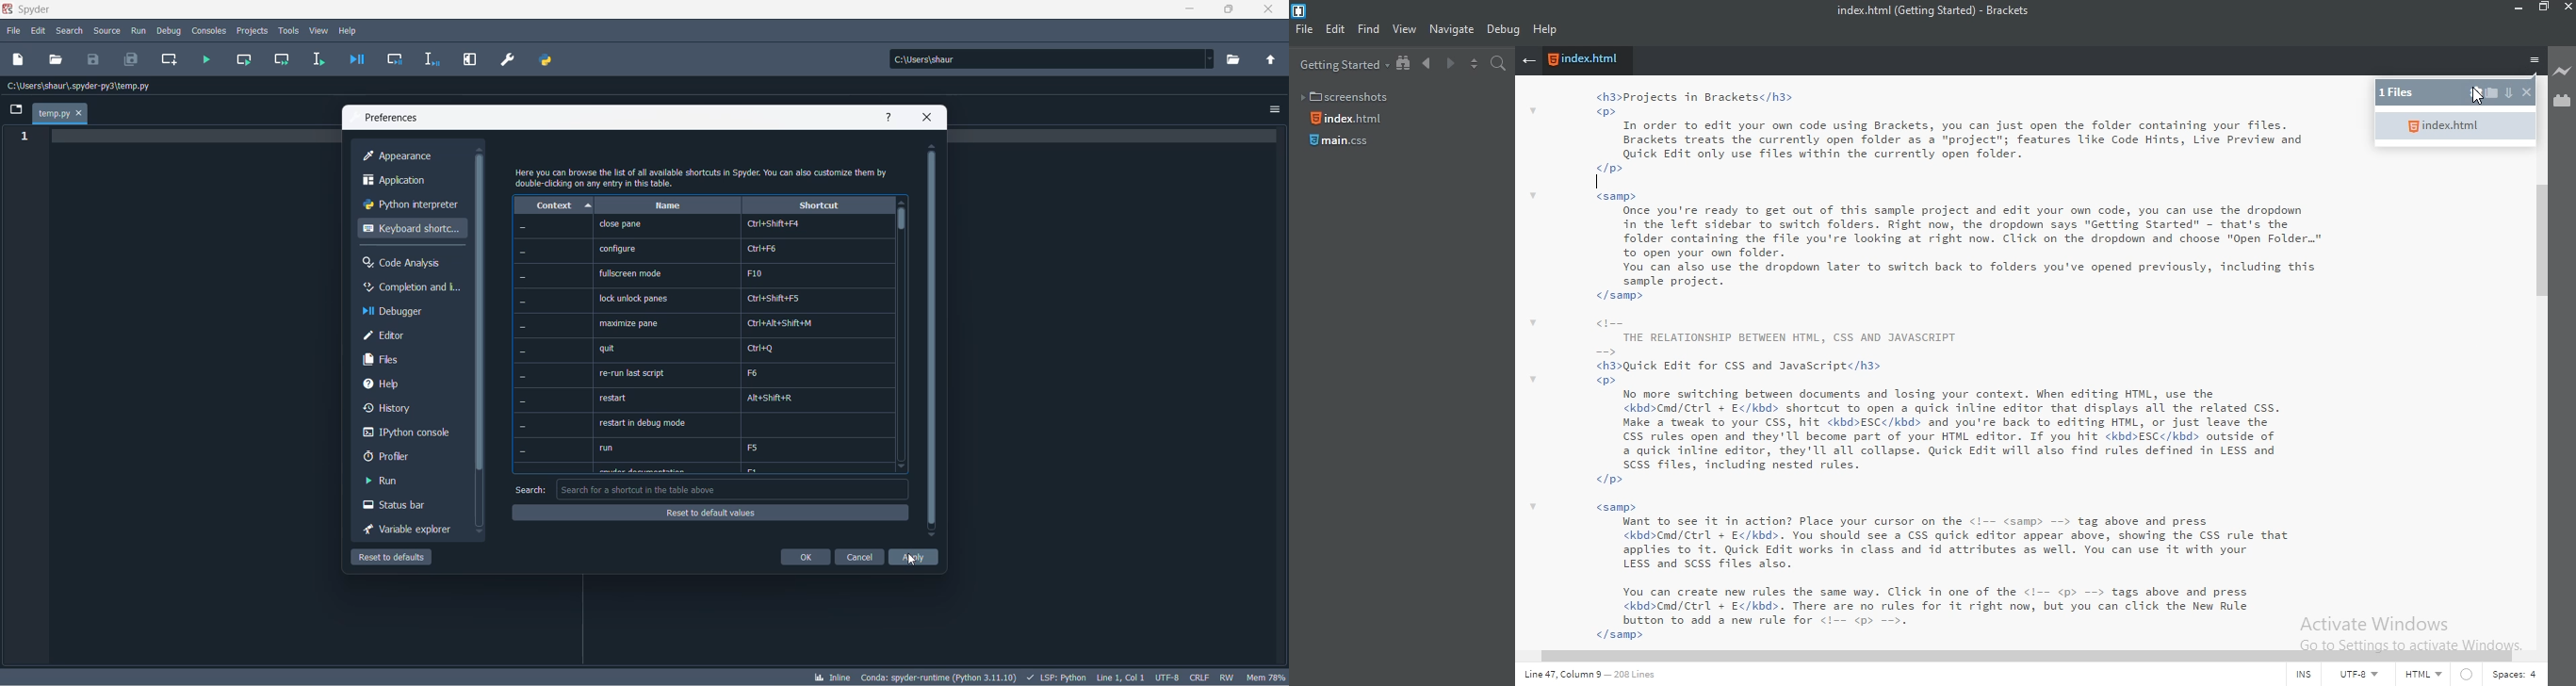 The image size is (2576, 700). What do you see at coordinates (2454, 126) in the screenshot?
I see `index.html` at bounding box center [2454, 126].